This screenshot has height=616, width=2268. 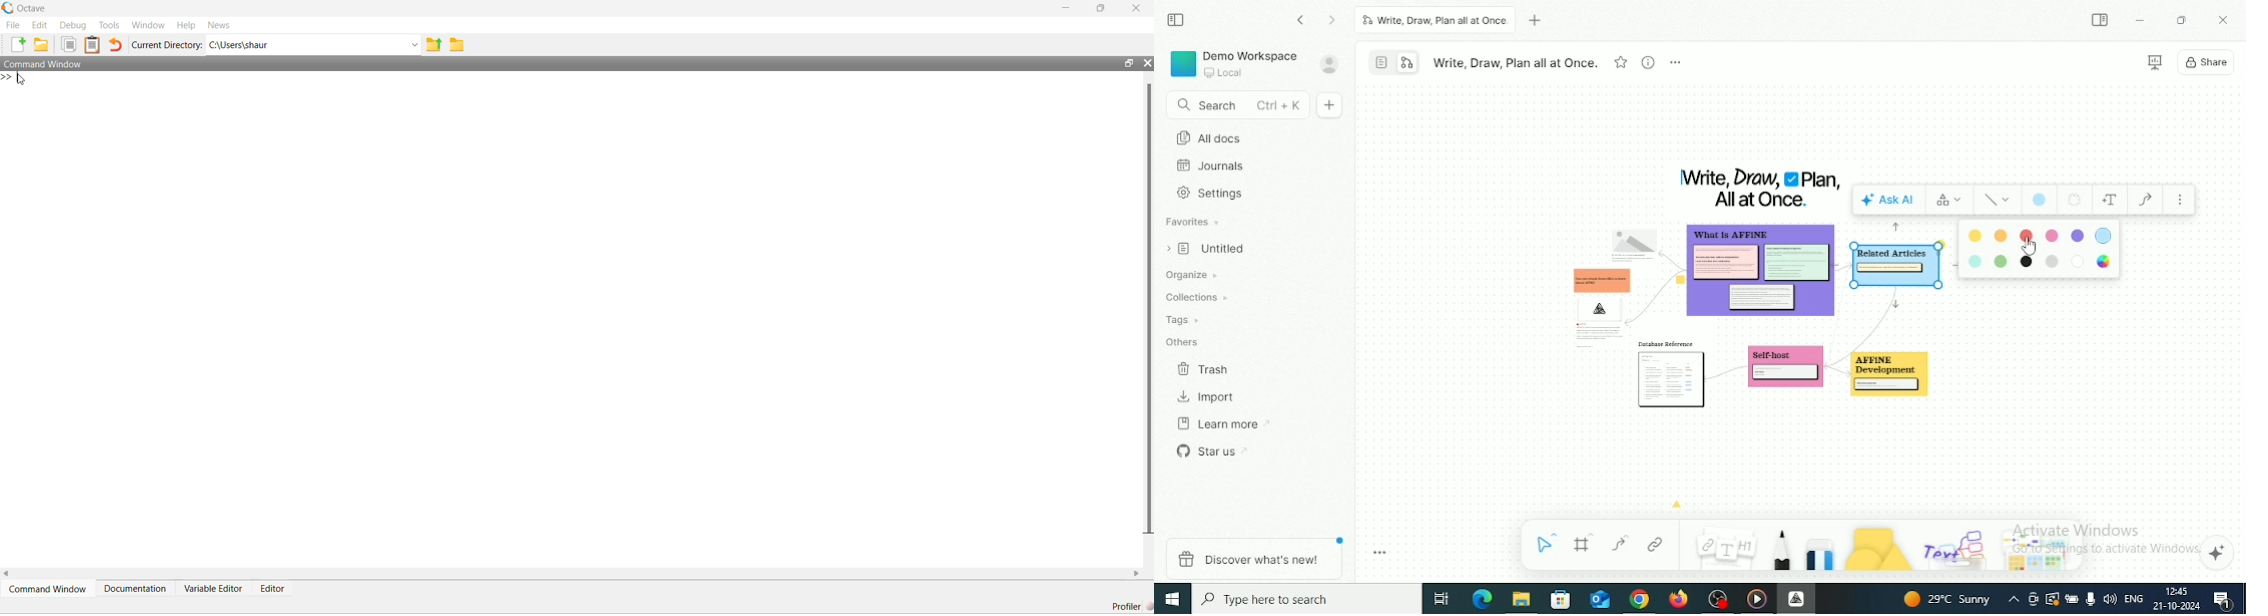 What do you see at coordinates (1138, 574) in the screenshot?
I see `scroll right` at bounding box center [1138, 574].